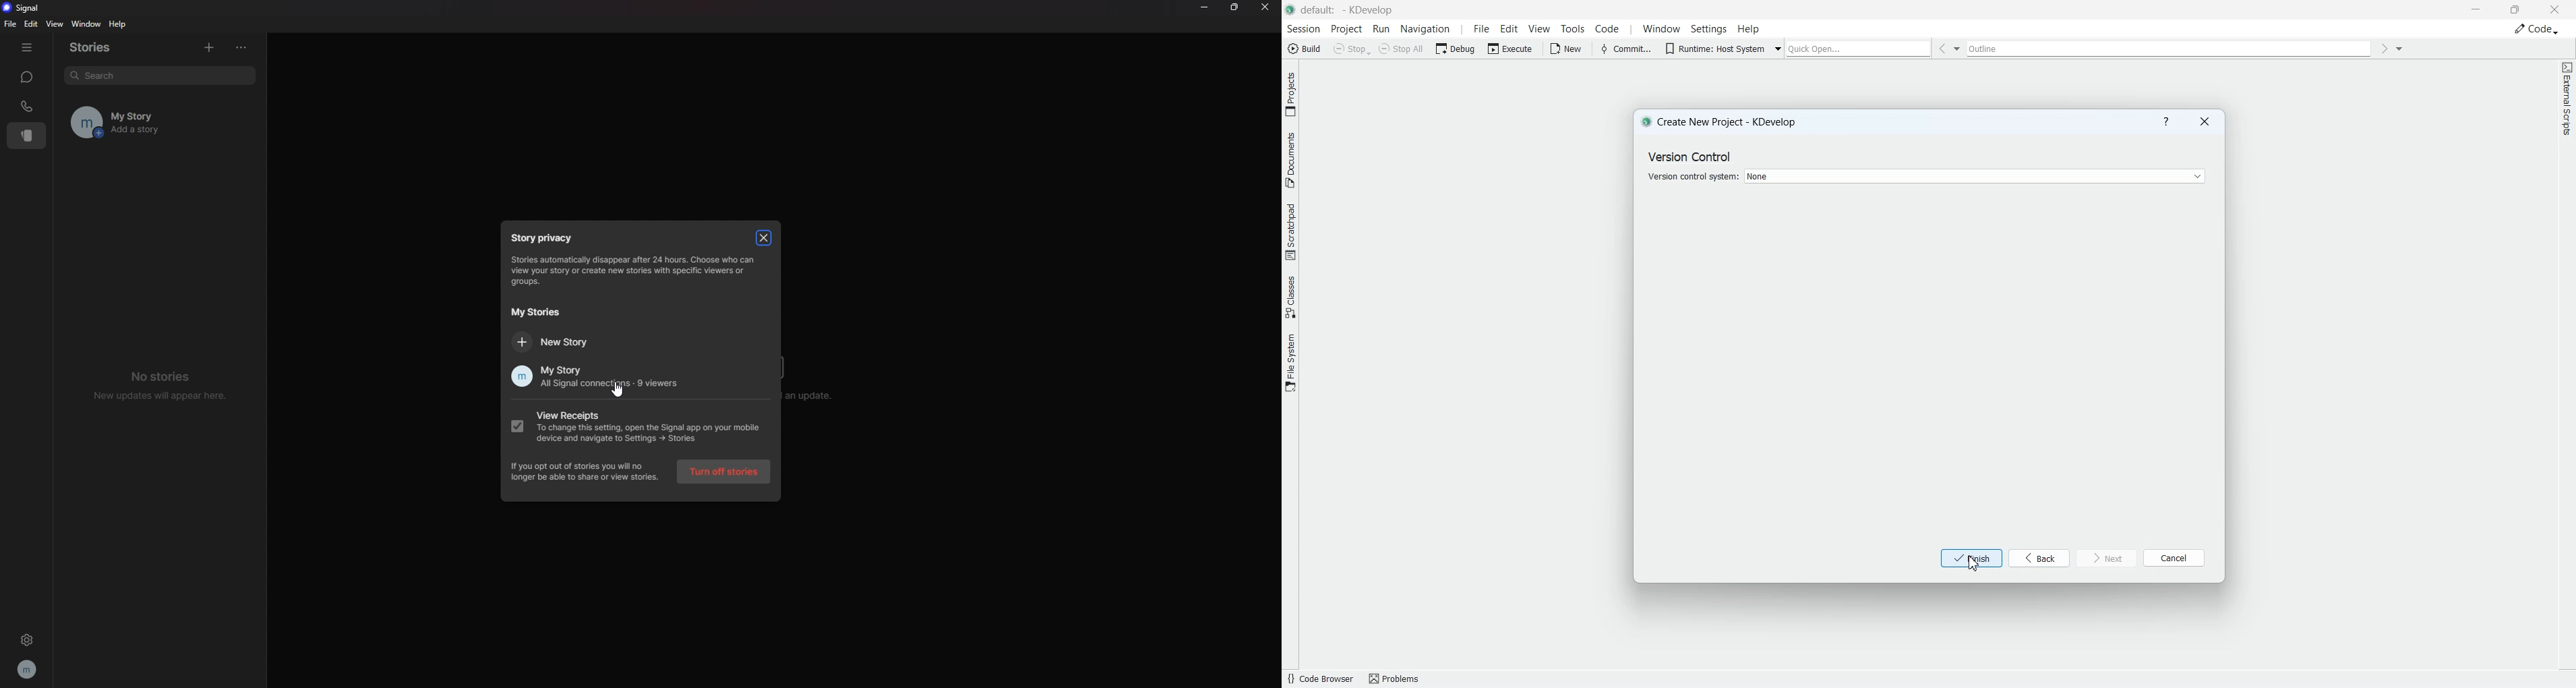 This screenshot has width=2576, height=700. What do you see at coordinates (568, 341) in the screenshot?
I see `new story` at bounding box center [568, 341].